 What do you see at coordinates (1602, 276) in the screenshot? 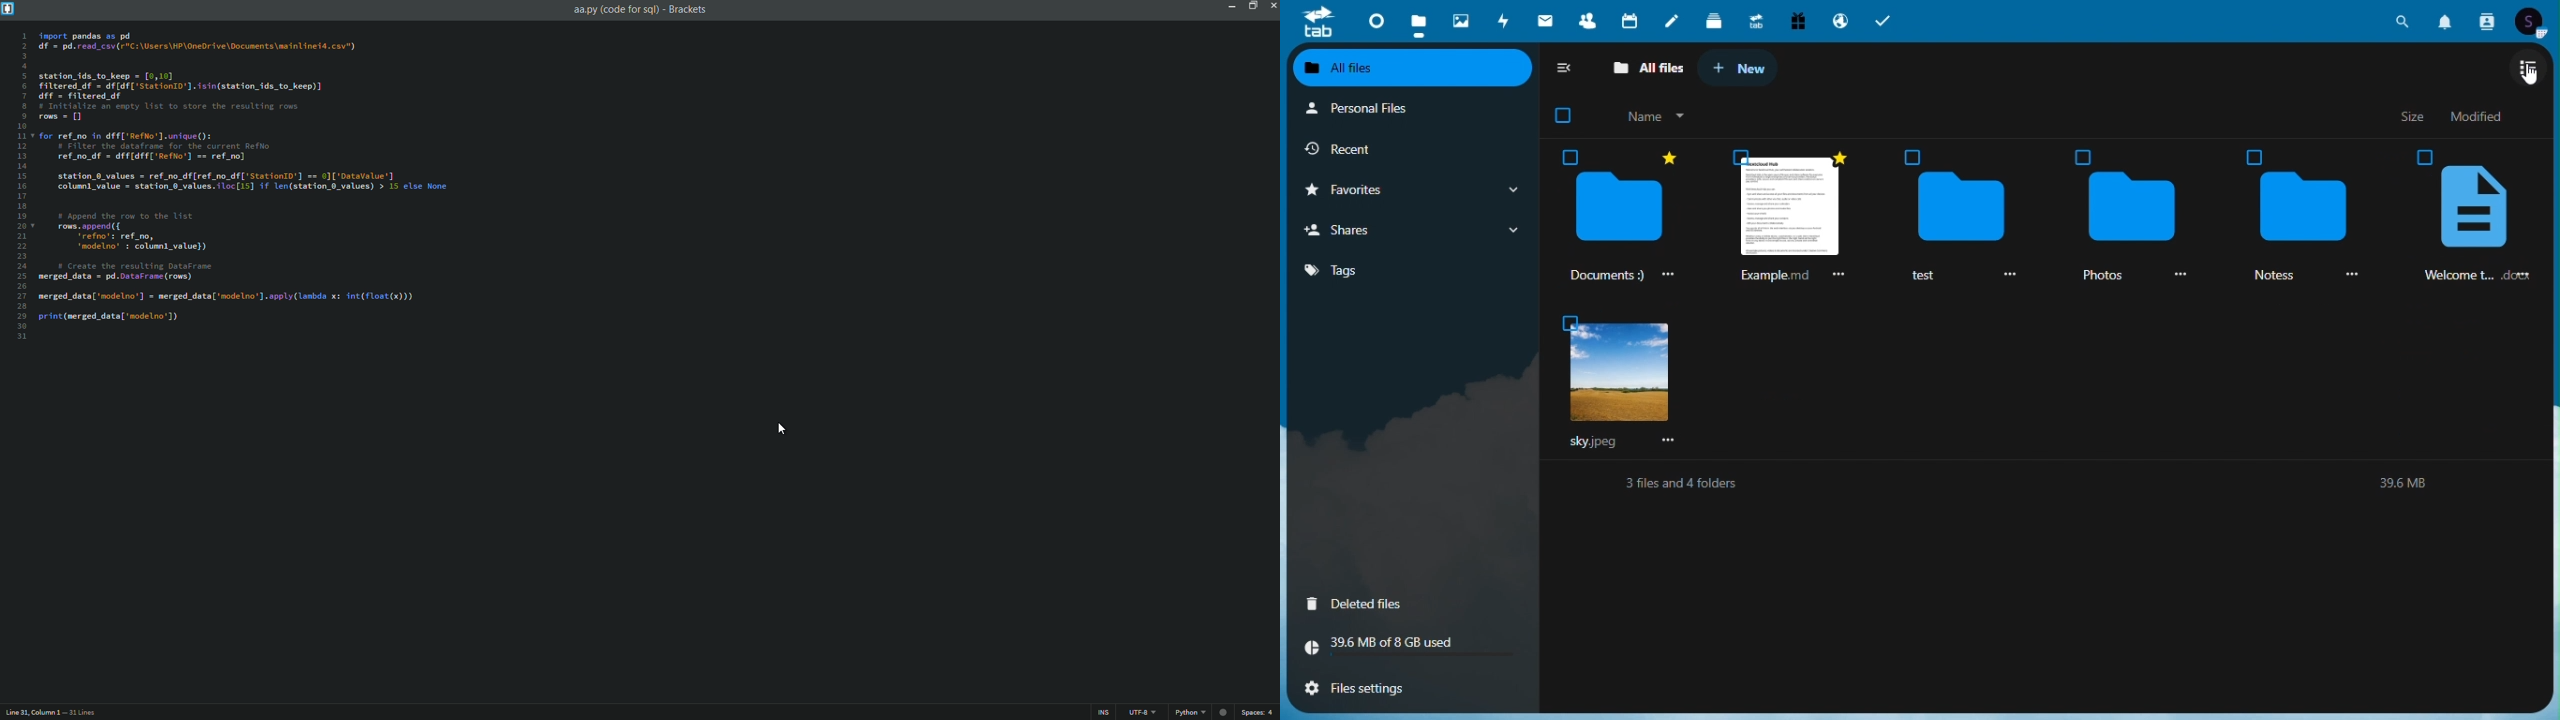
I see `documents` at bounding box center [1602, 276].